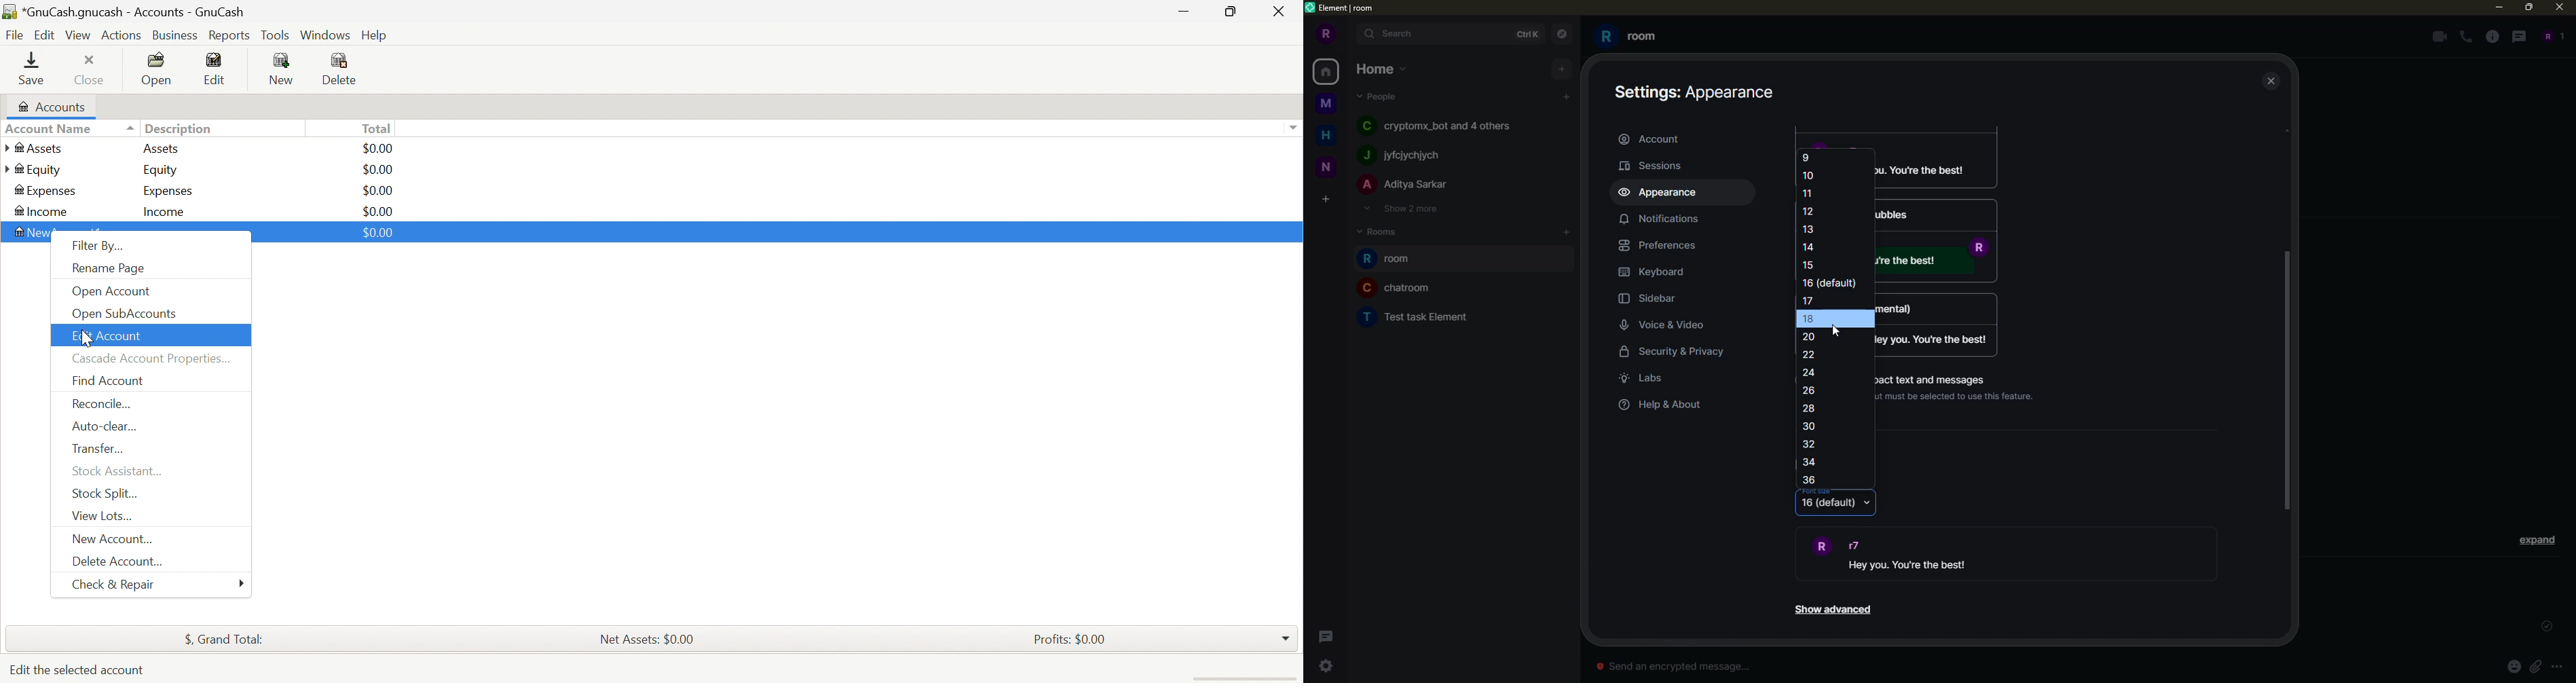 Image resolution: width=2576 pixels, height=700 pixels. Describe the element at coordinates (1817, 491) in the screenshot. I see `font size` at that location.